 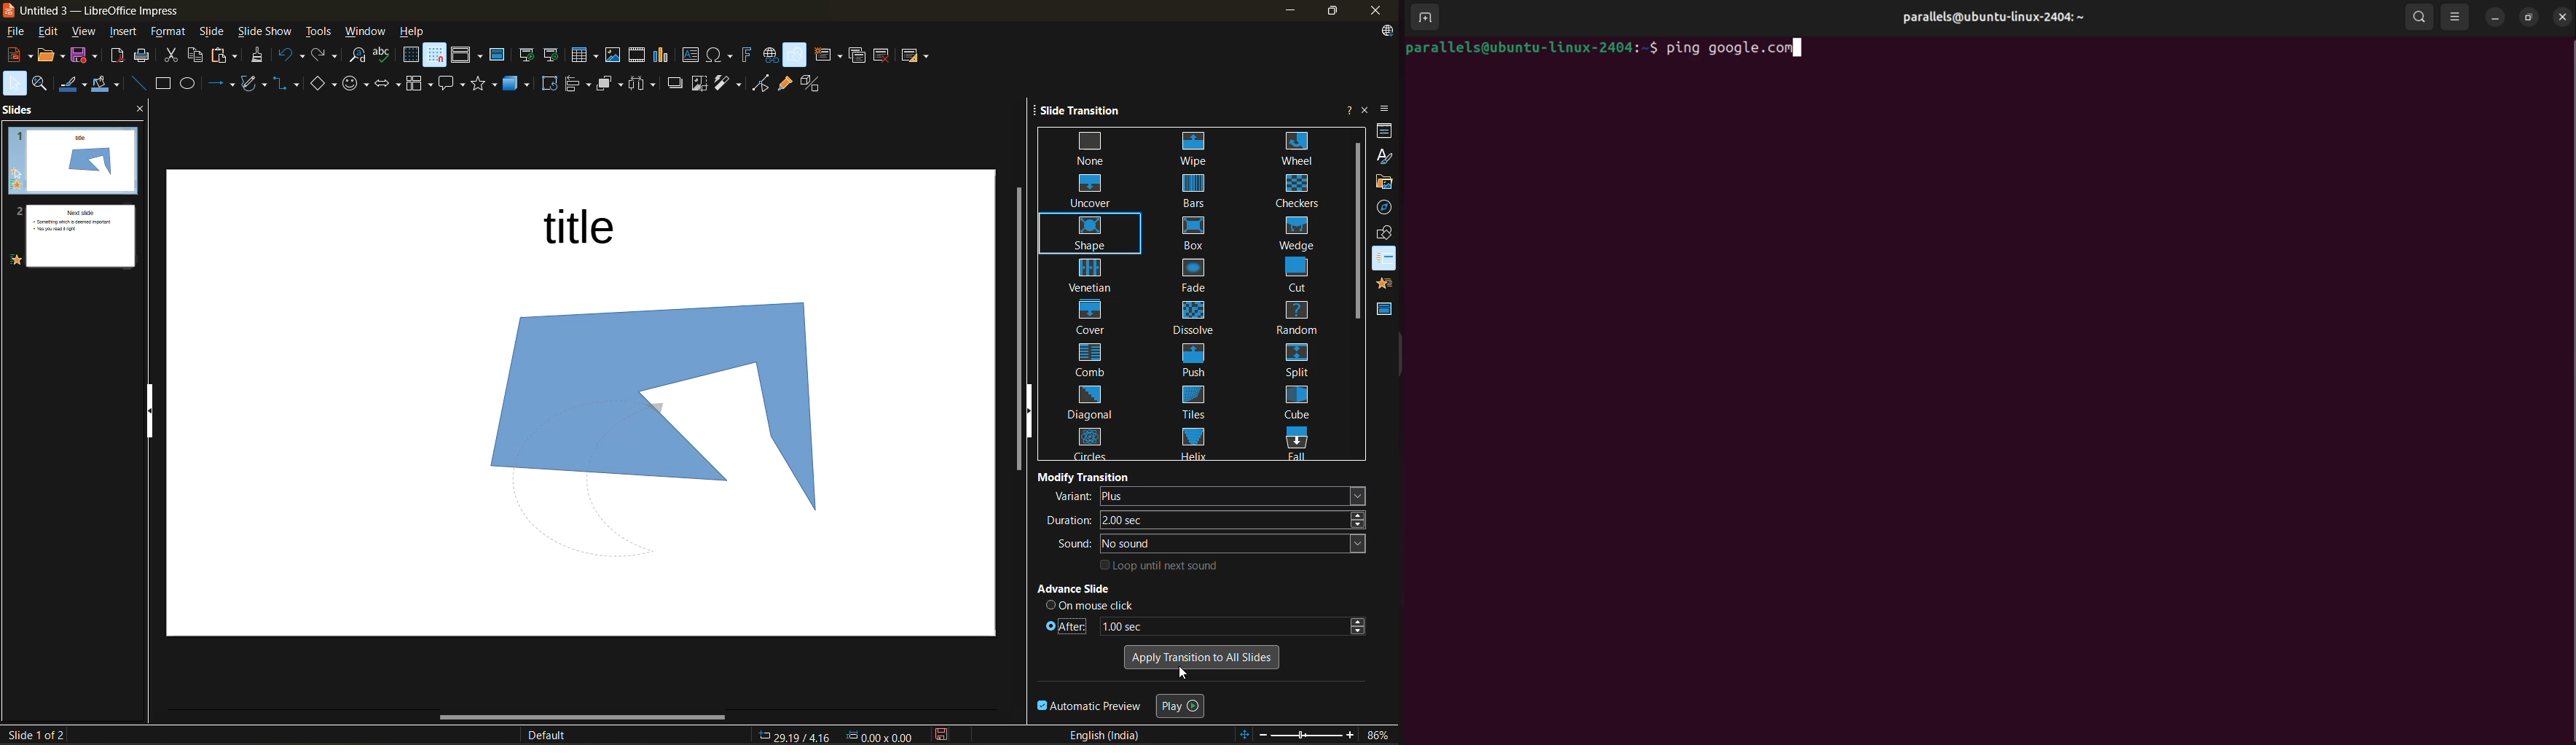 I want to click on symbol shapes, so click(x=357, y=82).